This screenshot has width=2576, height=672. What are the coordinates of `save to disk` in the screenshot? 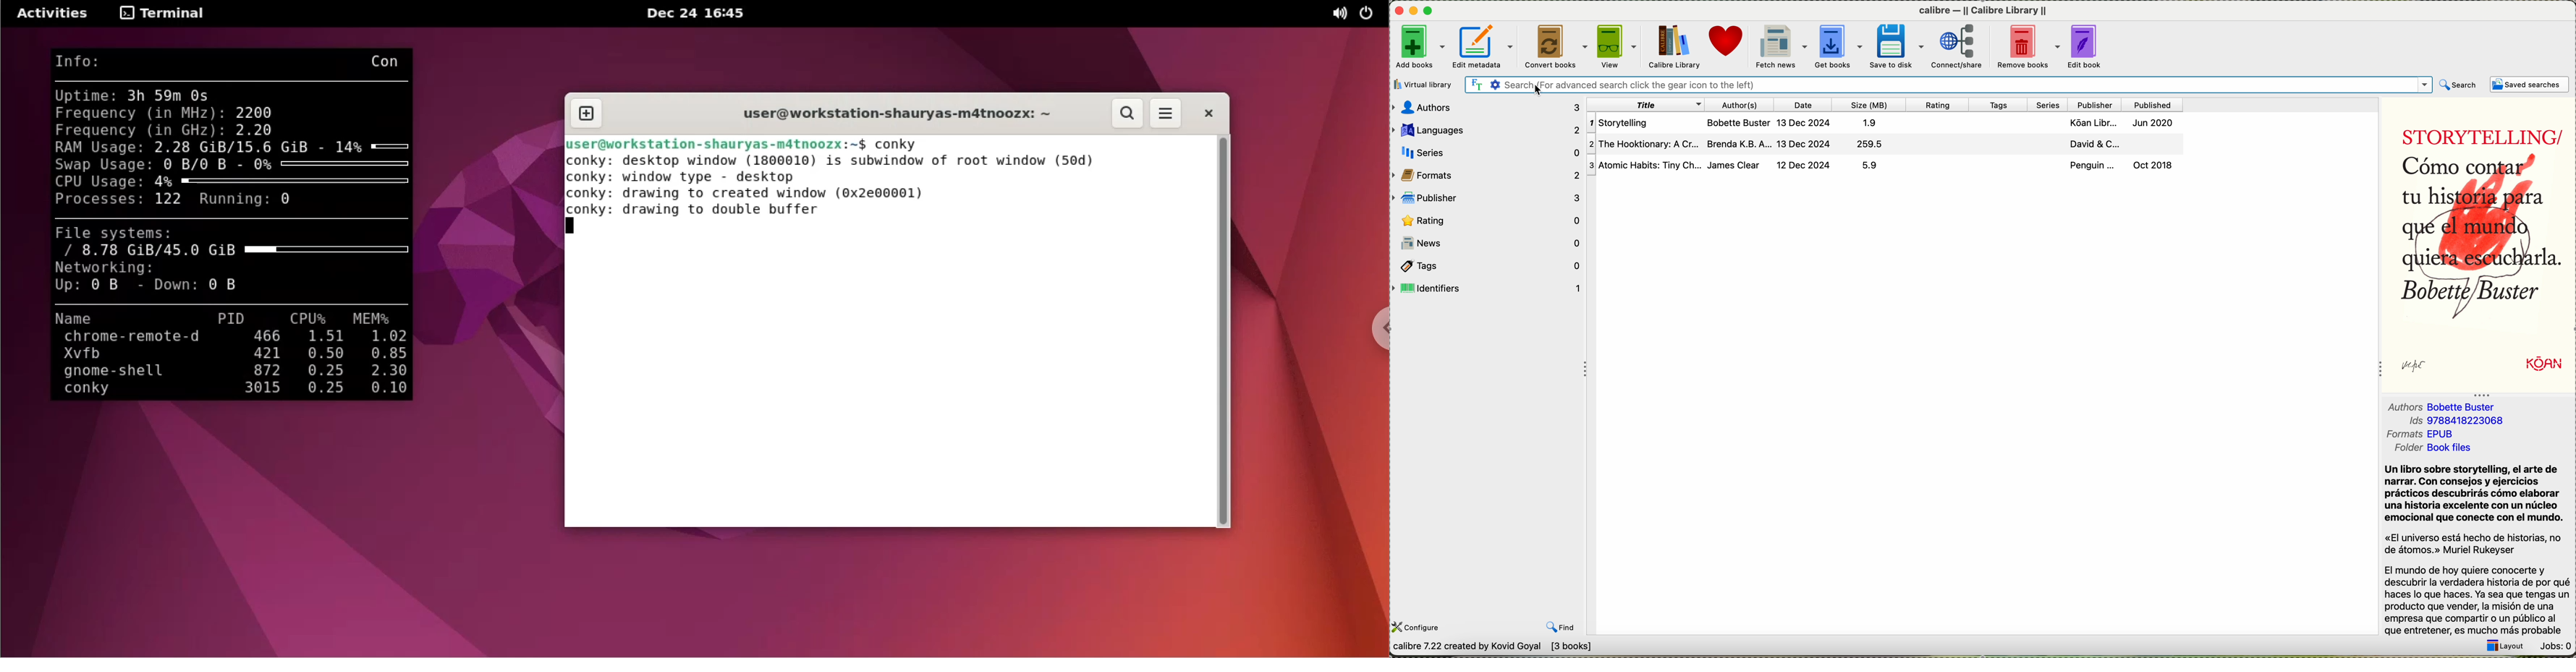 It's located at (1897, 46).